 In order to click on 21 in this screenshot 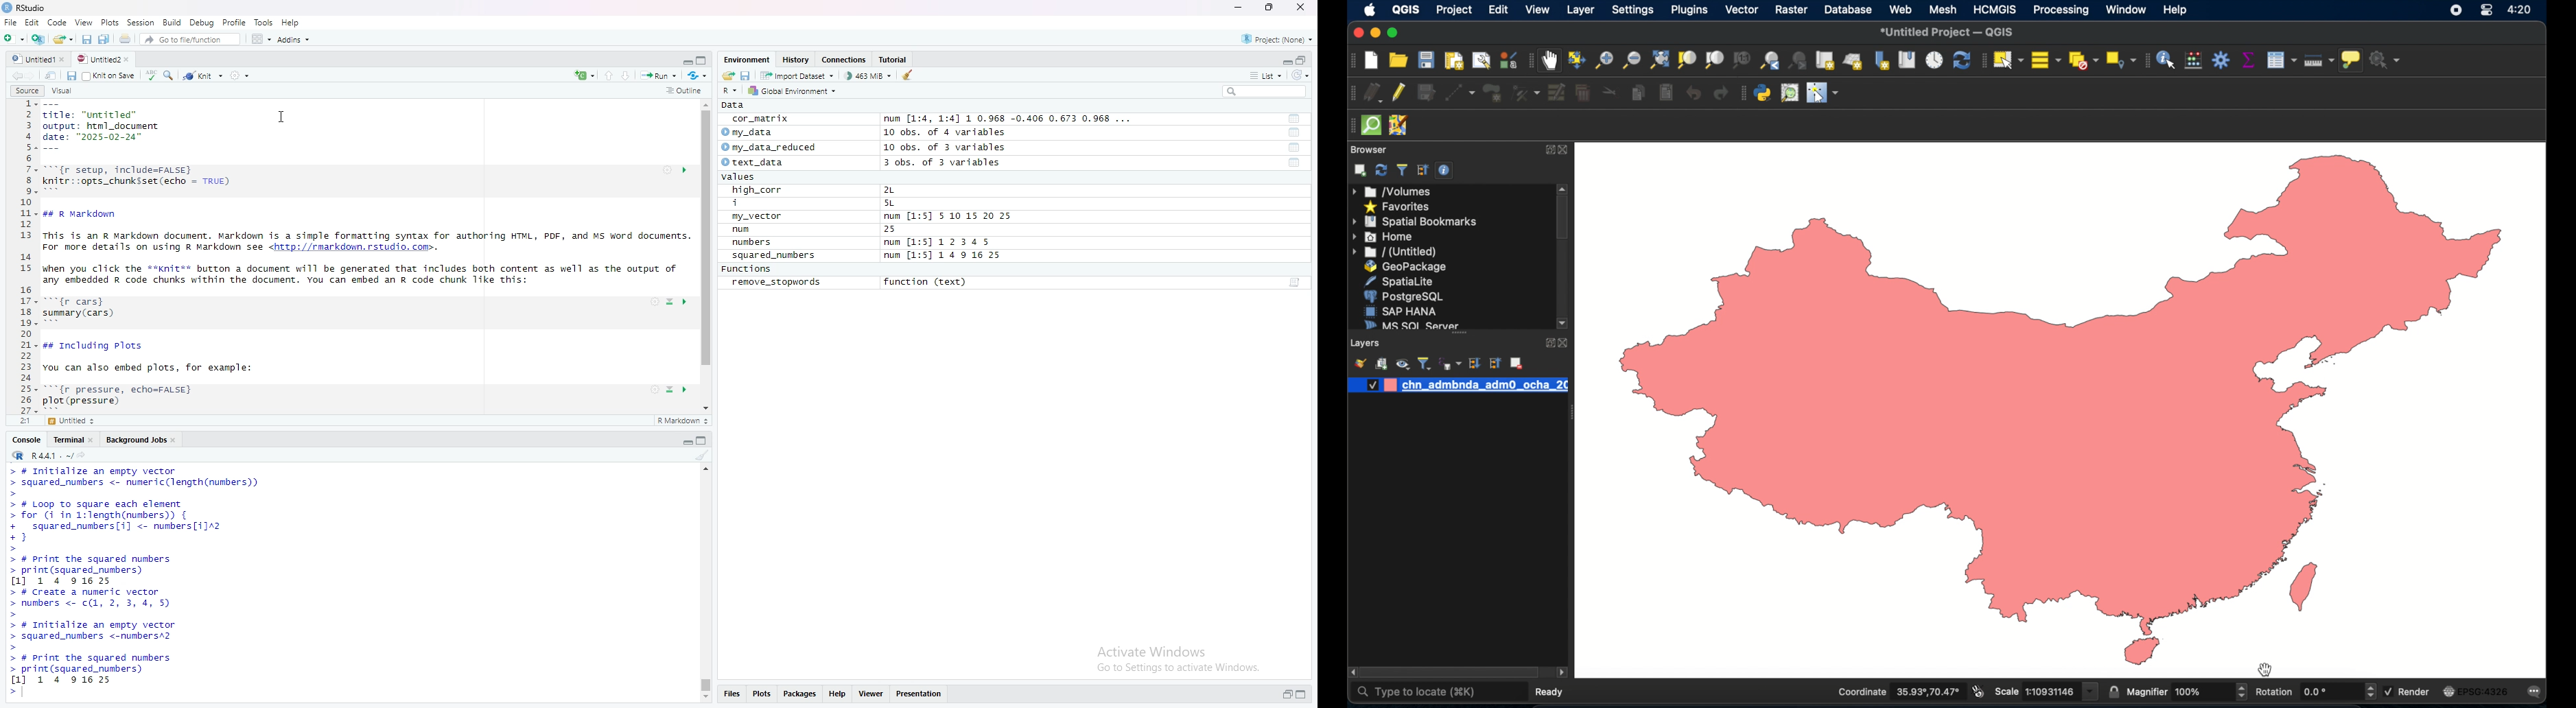, I will do `click(16, 421)`.